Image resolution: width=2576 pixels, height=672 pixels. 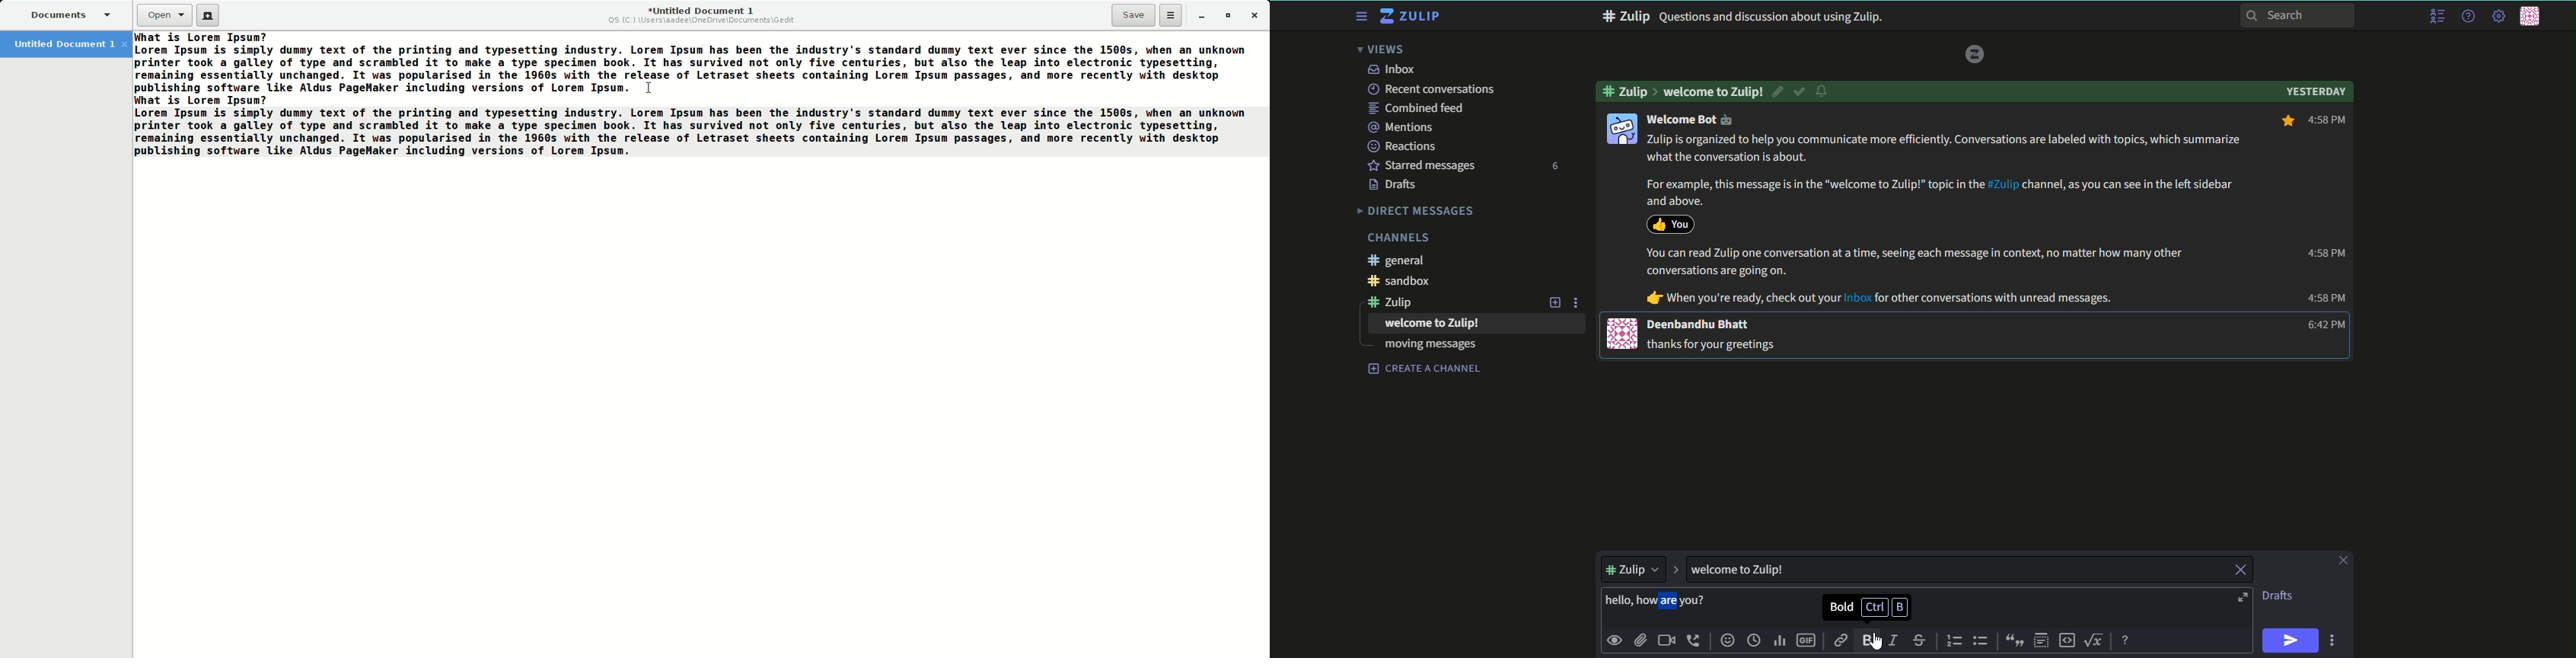 What do you see at coordinates (1940, 193) in the screenshot?
I see `For example, this message is in the “welcome to Zulip!” topic in the #Zulip channel, as you can see in the left sidebar and above.` at bounding box center [1940, 193].